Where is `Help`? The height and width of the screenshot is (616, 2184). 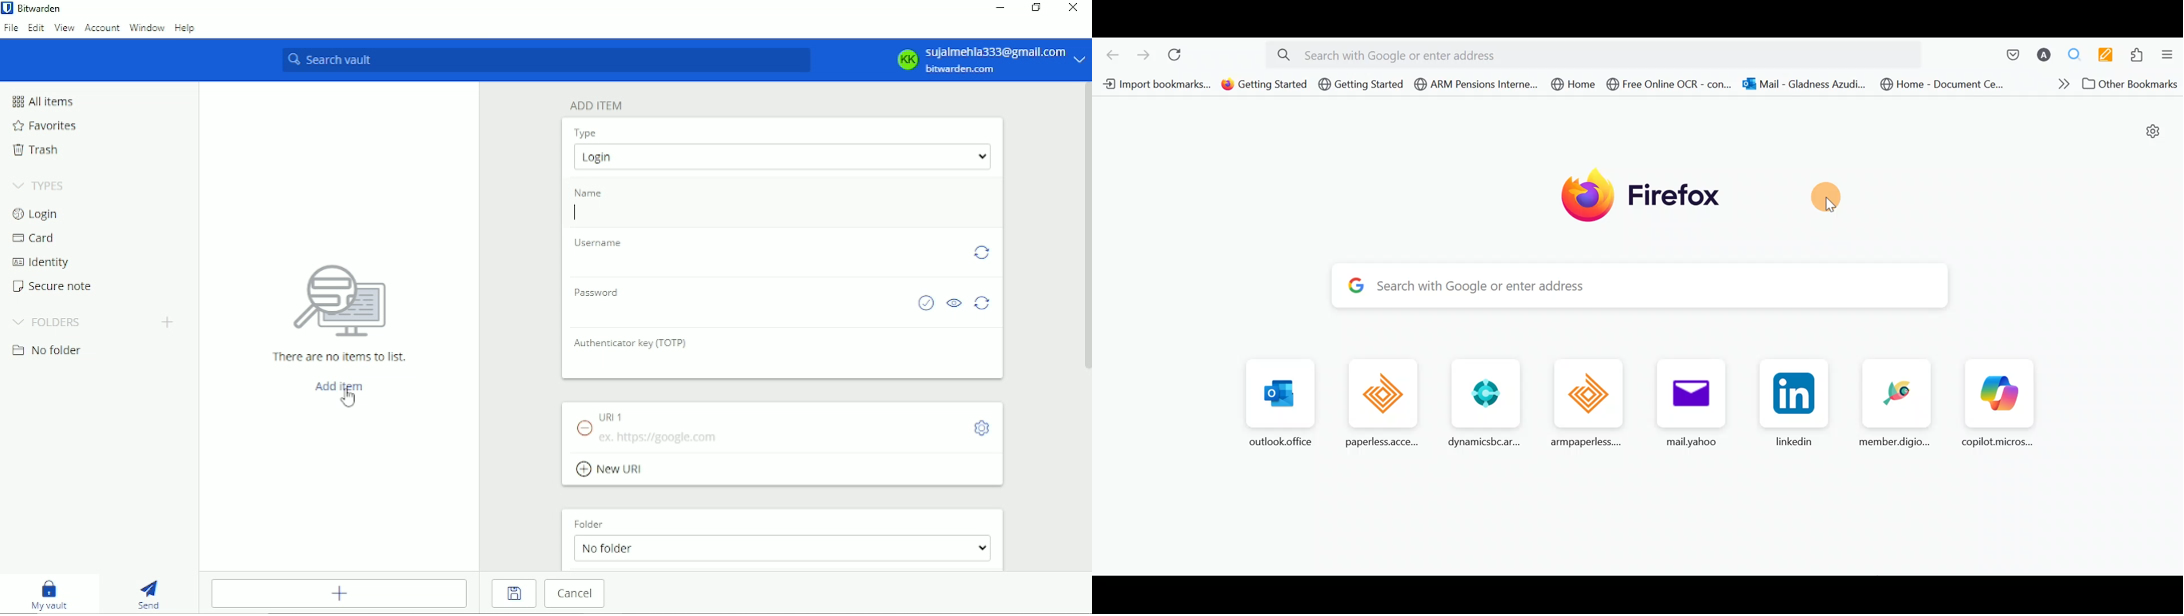 Help is located at coordinates (187, 28).